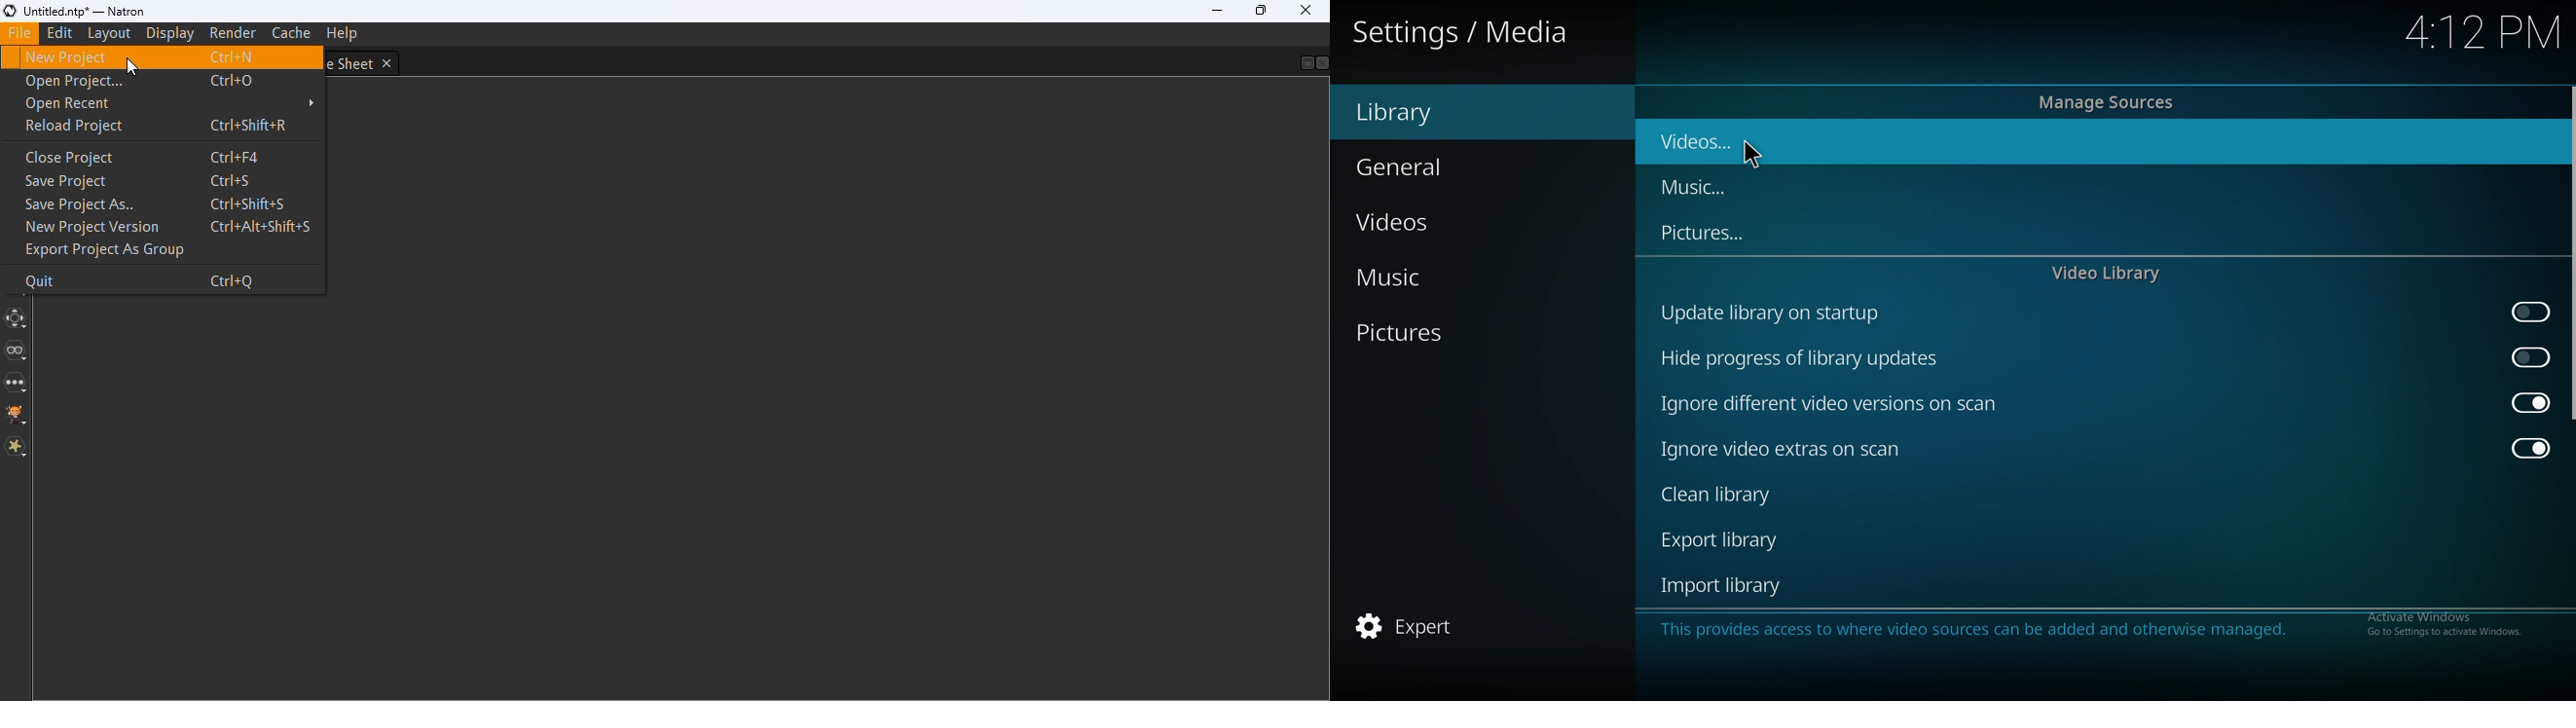 Image resolution: width=2576 pixels, height=728 pixels. What do you see at coordinates (2530, 310) in the screenshot?
I see `on` at bounding box center [2530, 310].